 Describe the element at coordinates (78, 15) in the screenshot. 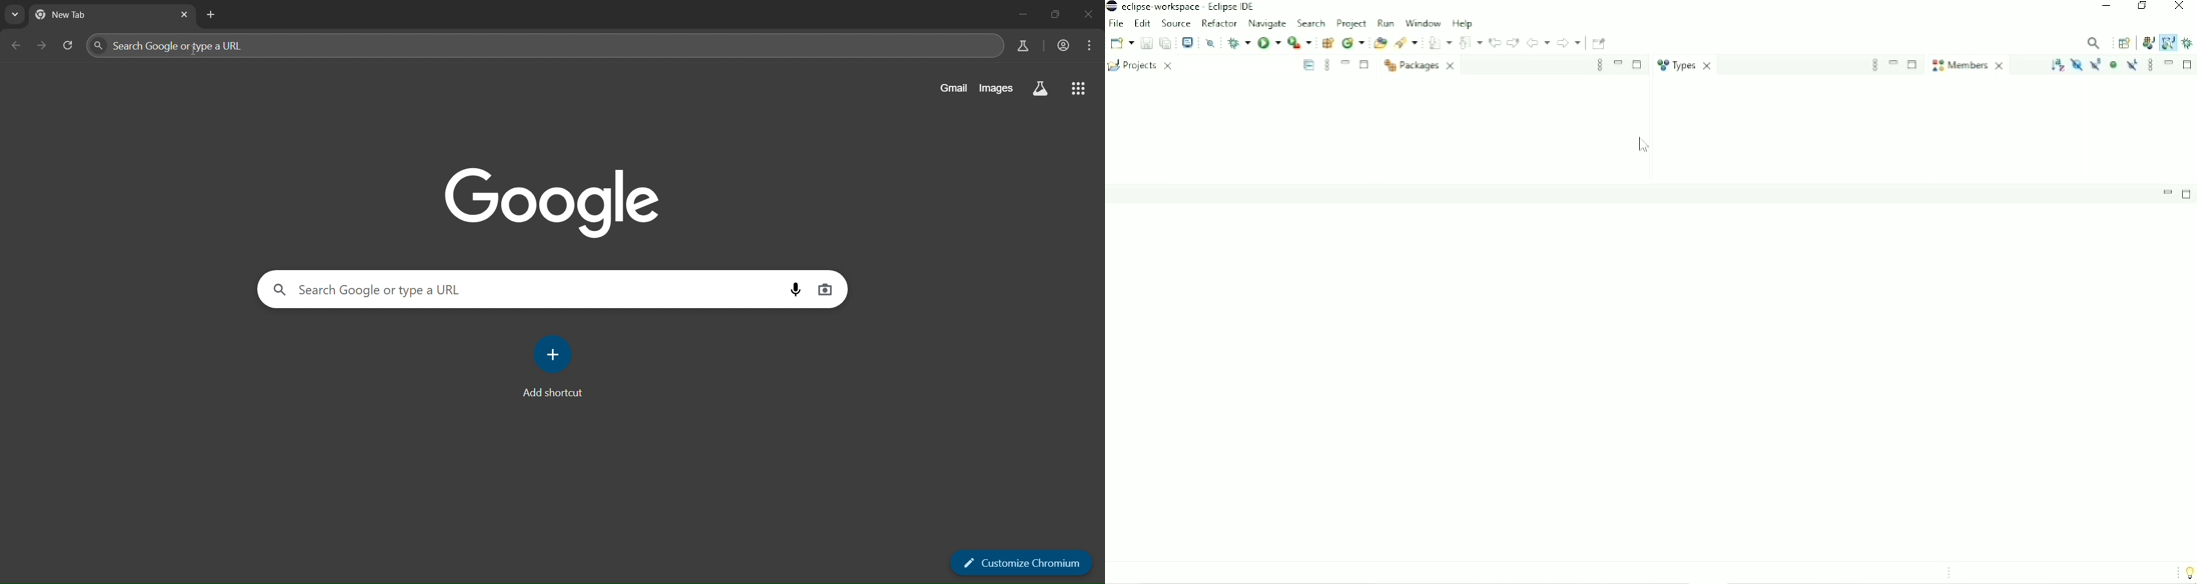

I see `current tab` at that location.